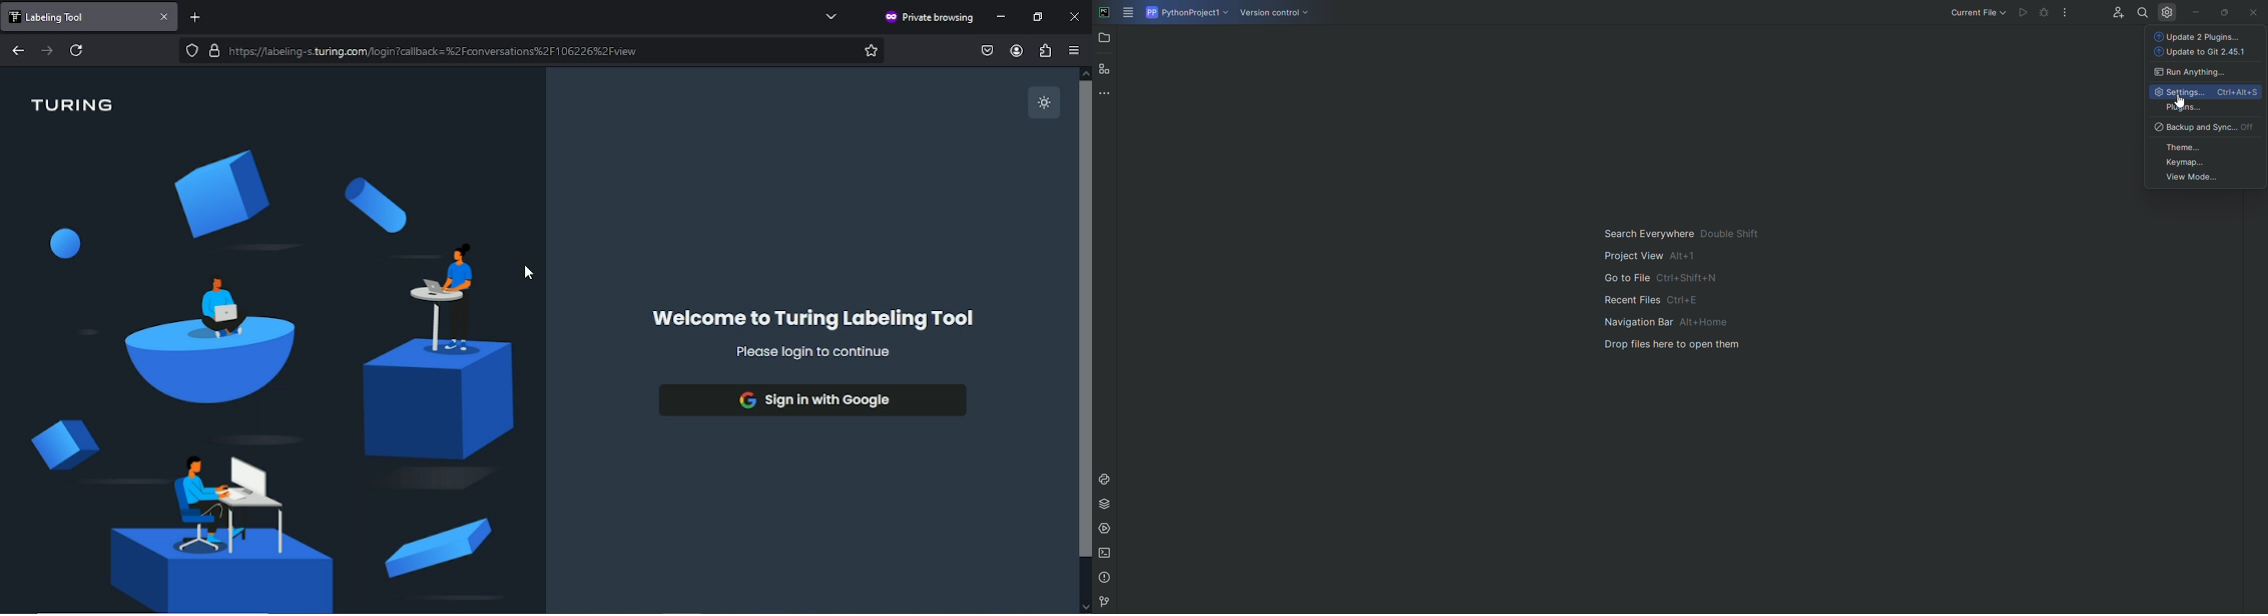 Image resolution: width=2268 pixels, height=616 pixels. What do you see at coordinates (432, 50) in the screenshot?
I see `https://labeling-s.turing.com/login?callback=%2Fconversations%2F106226%2Dview` at bounding box center [432, 50].